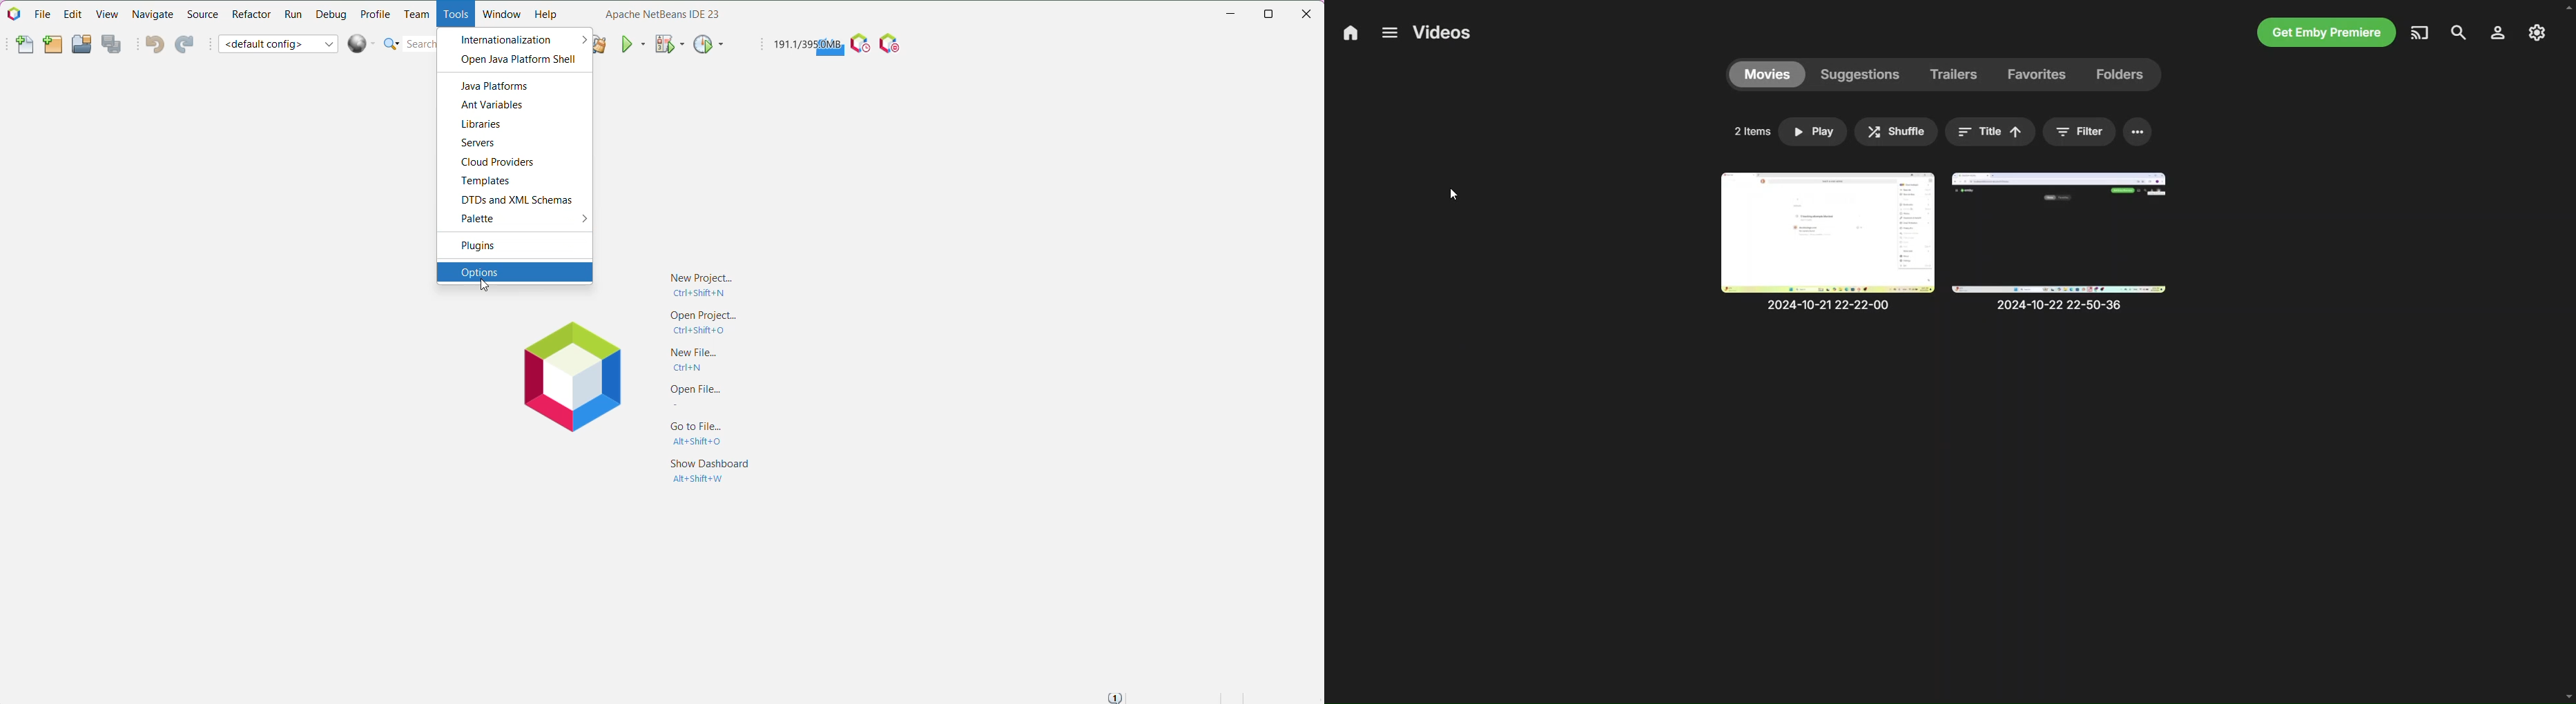 The height and width of the screenshot is (728, 2576). I want to click on New File, so click(18, 46).